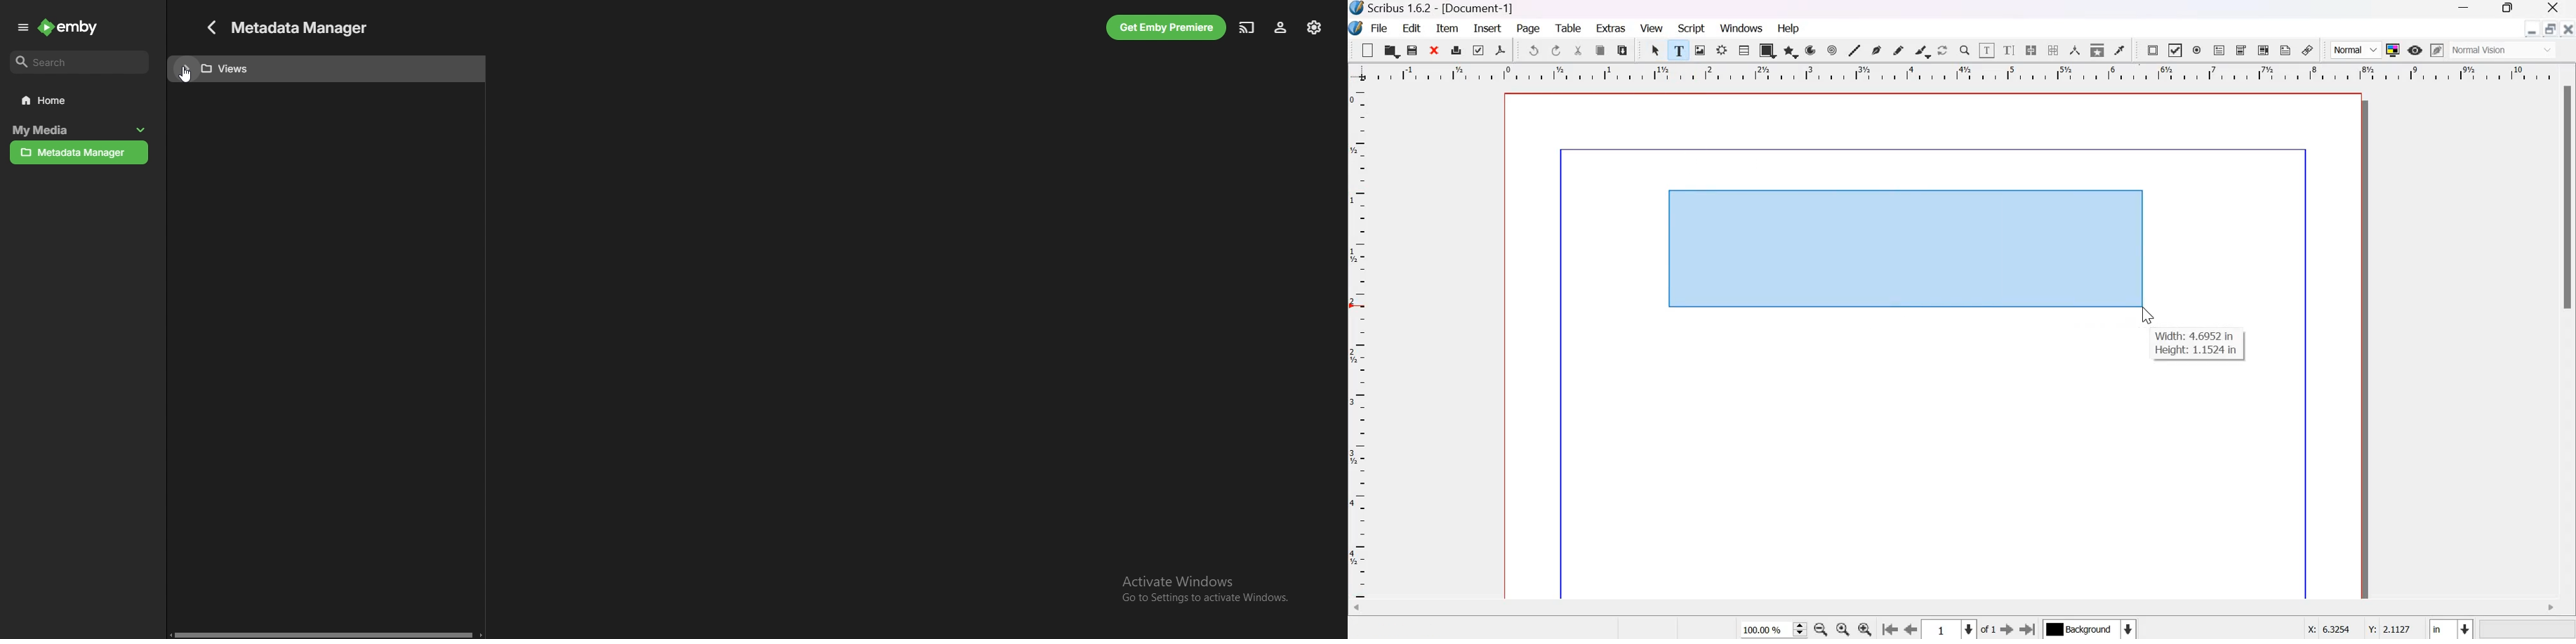 Image resolution: width=2576 pixels, height=644 pixels. Describe the element at coordinates (24, 28) in the screenshot. I see `expand` at that location.